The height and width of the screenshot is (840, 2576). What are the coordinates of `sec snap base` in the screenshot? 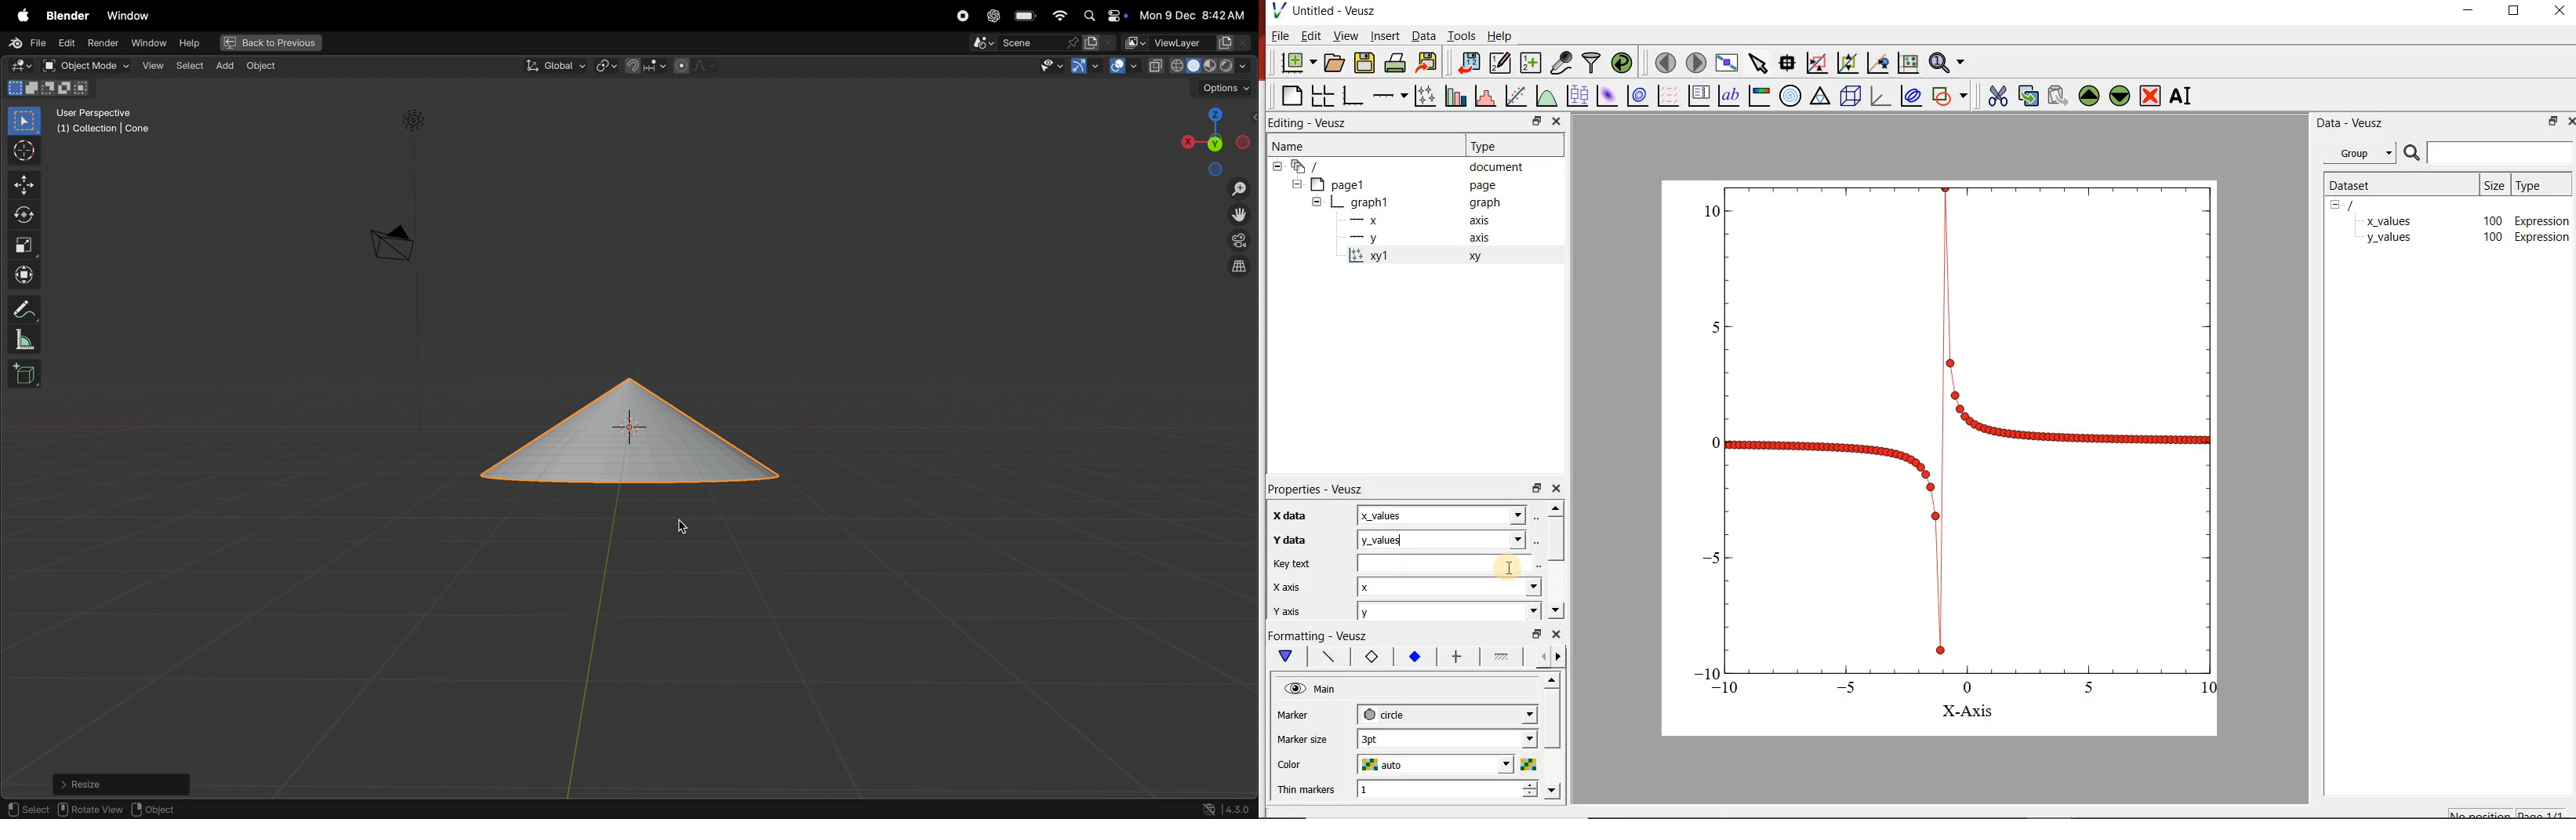 It's located at (434, 808).